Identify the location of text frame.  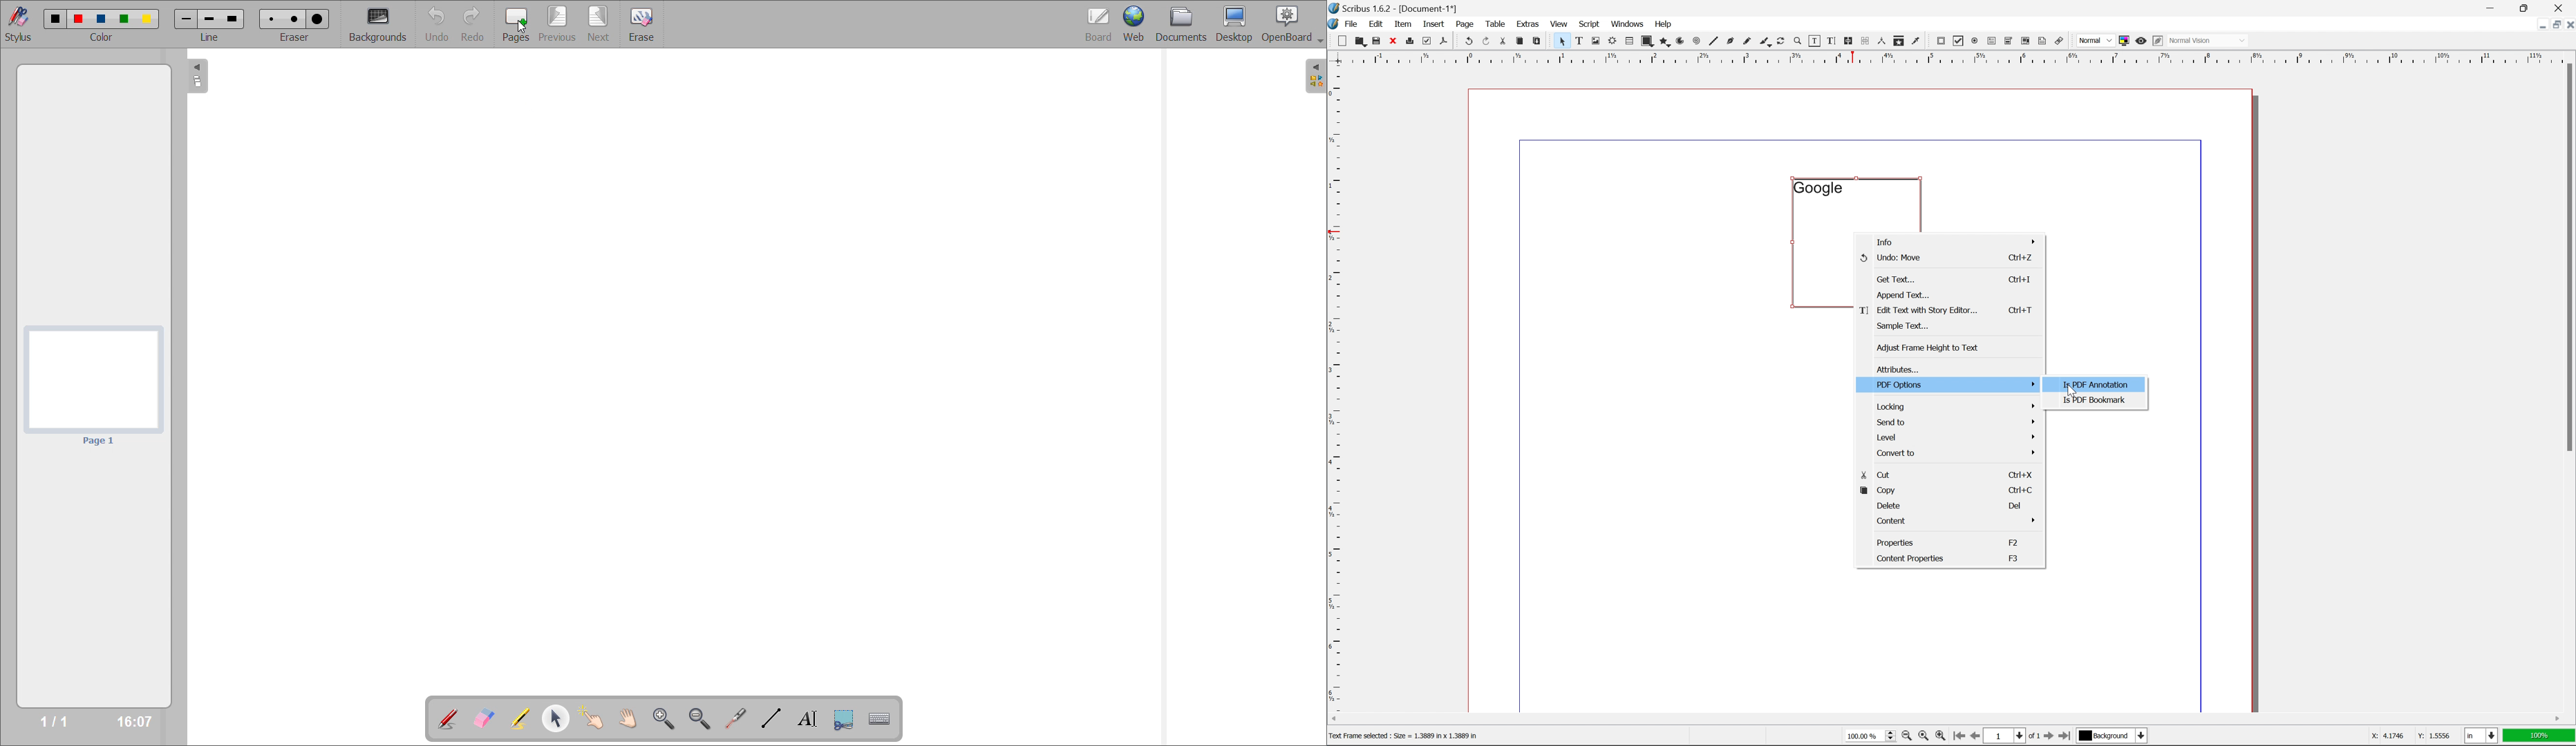
(1580, 40).